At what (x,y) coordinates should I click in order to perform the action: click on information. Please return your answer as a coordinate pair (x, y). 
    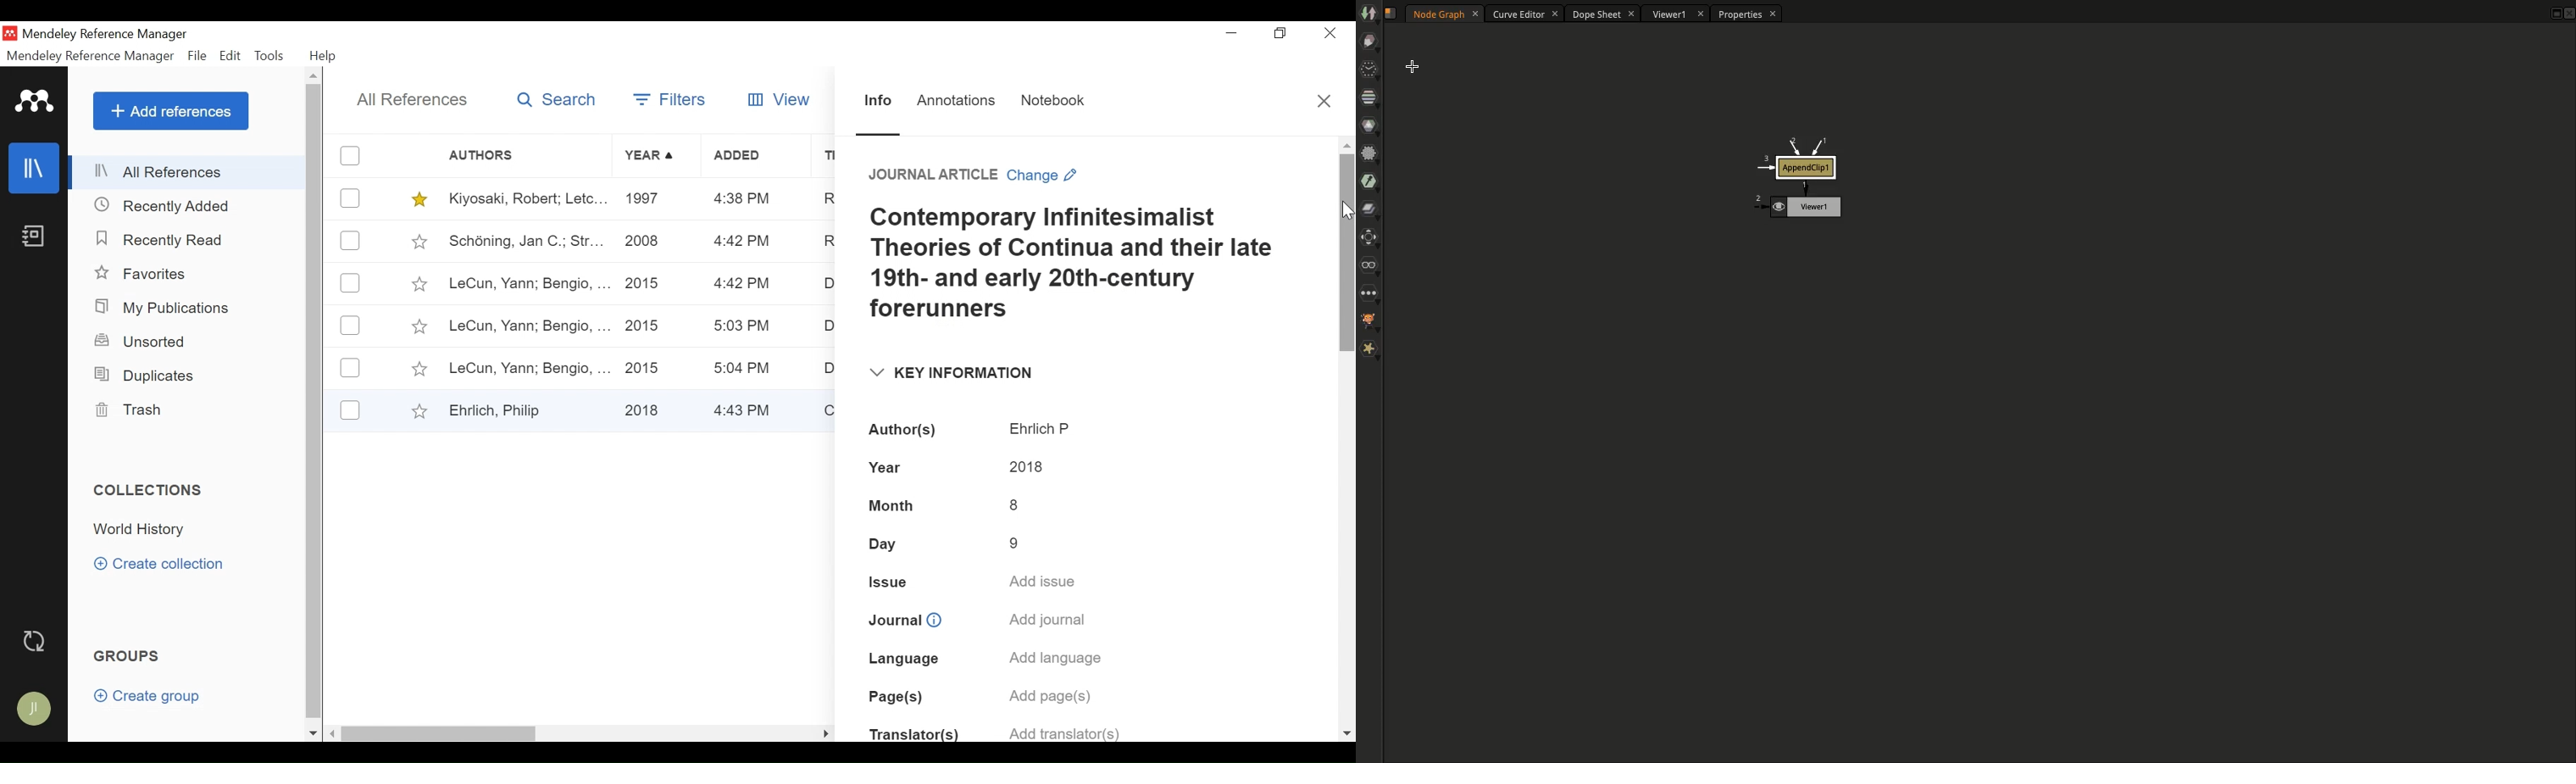
    Looking at the image, I should click on (938, 617).